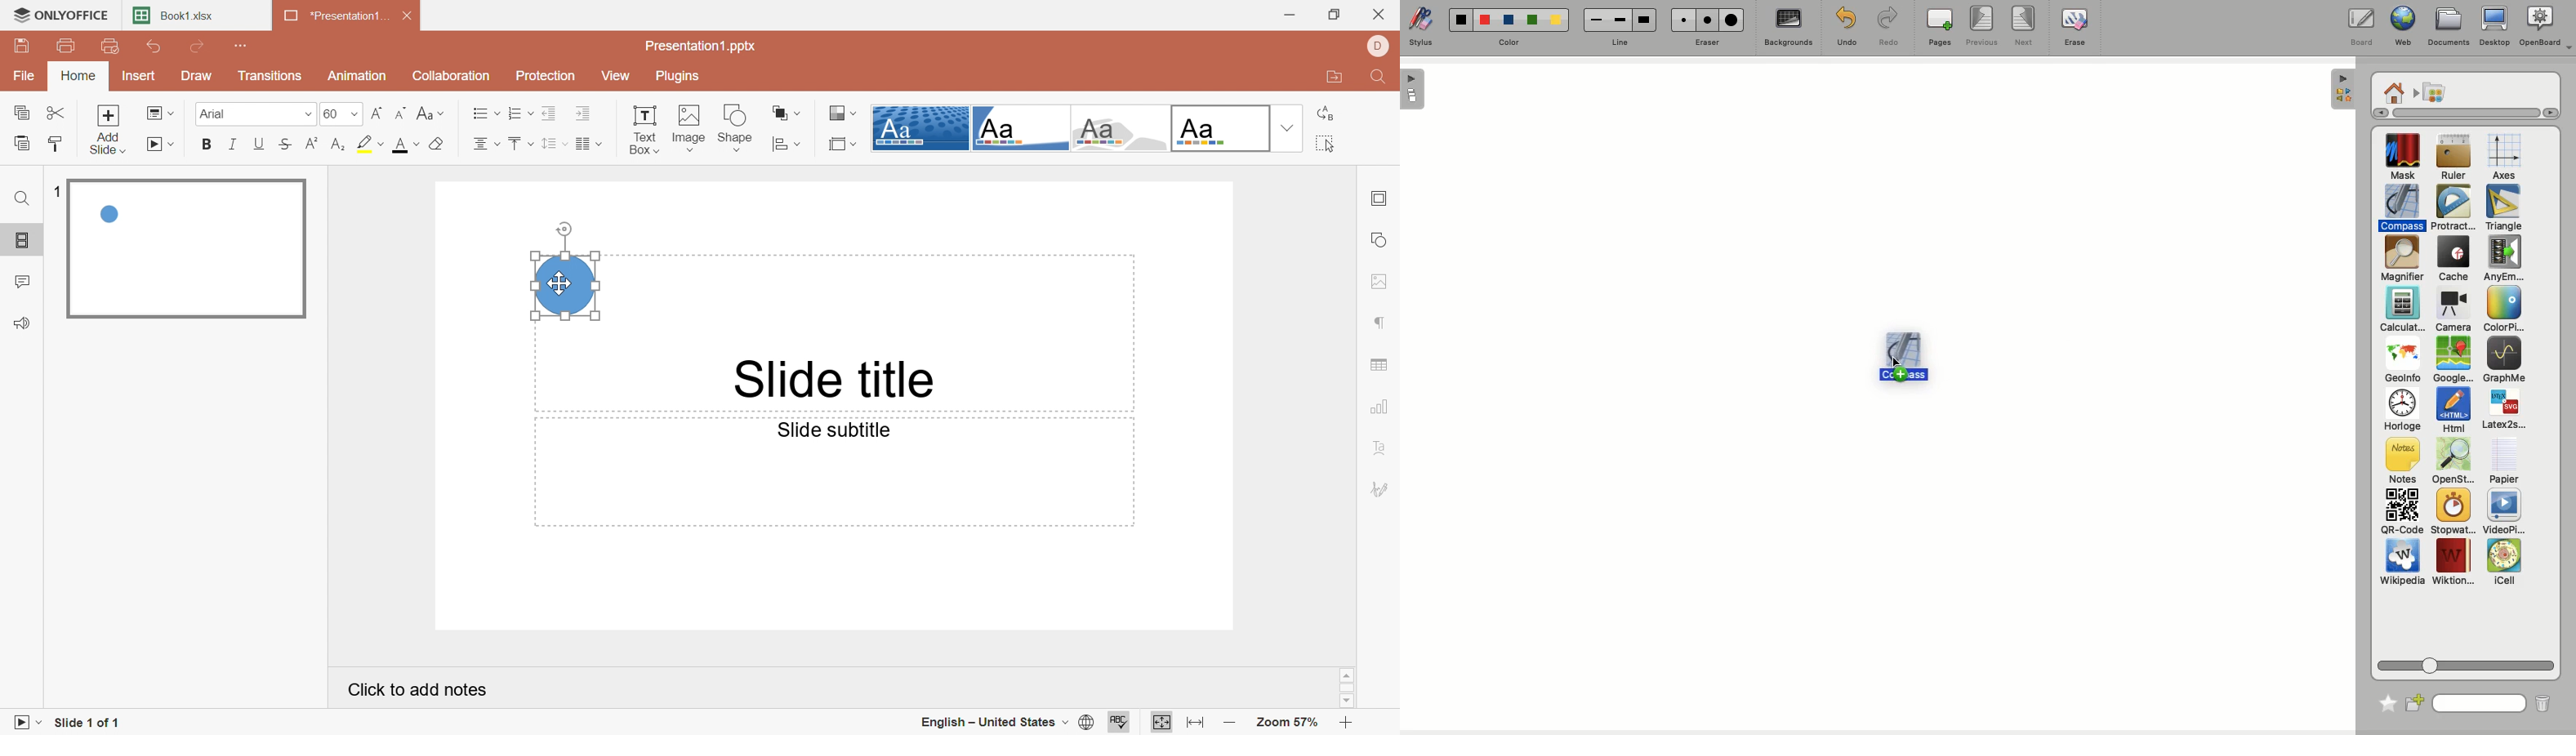  Describe the element at coordinates (549, 113) in the screenshot. I see `Decrease indent` at that location.